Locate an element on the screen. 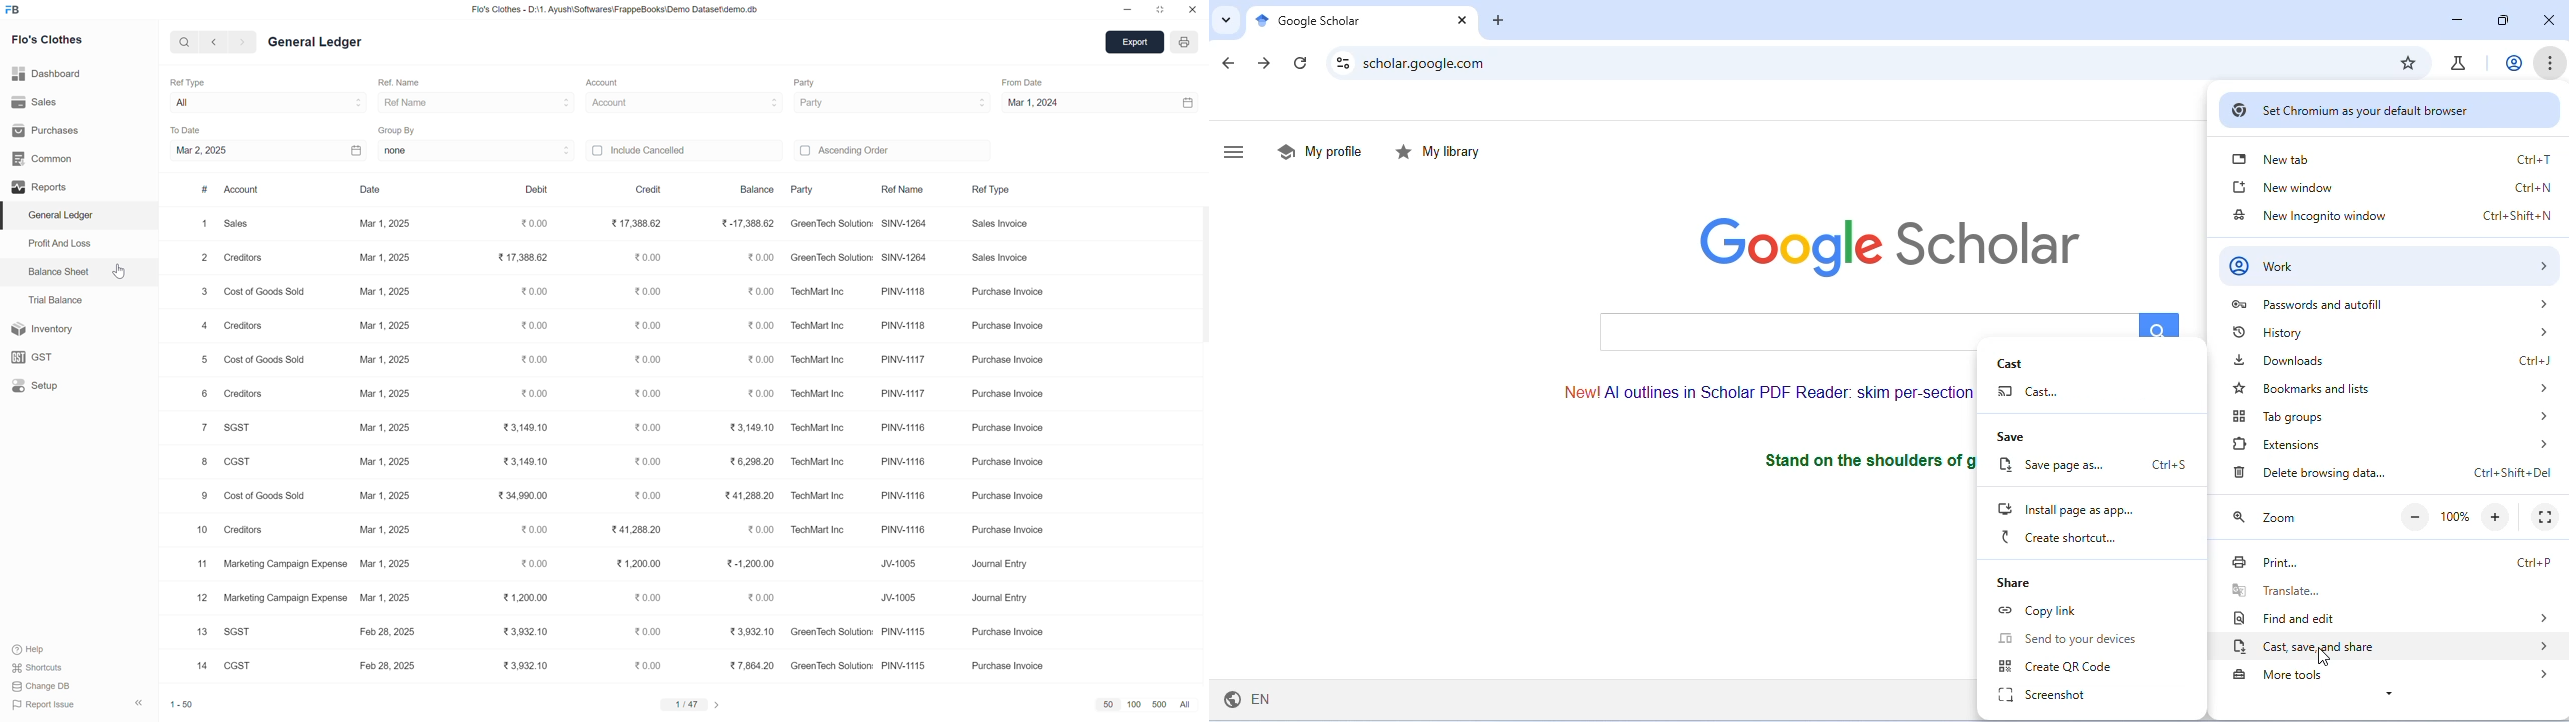 This screenshot has width=2576, height=728. creditors is located at coordinates (246, 259).